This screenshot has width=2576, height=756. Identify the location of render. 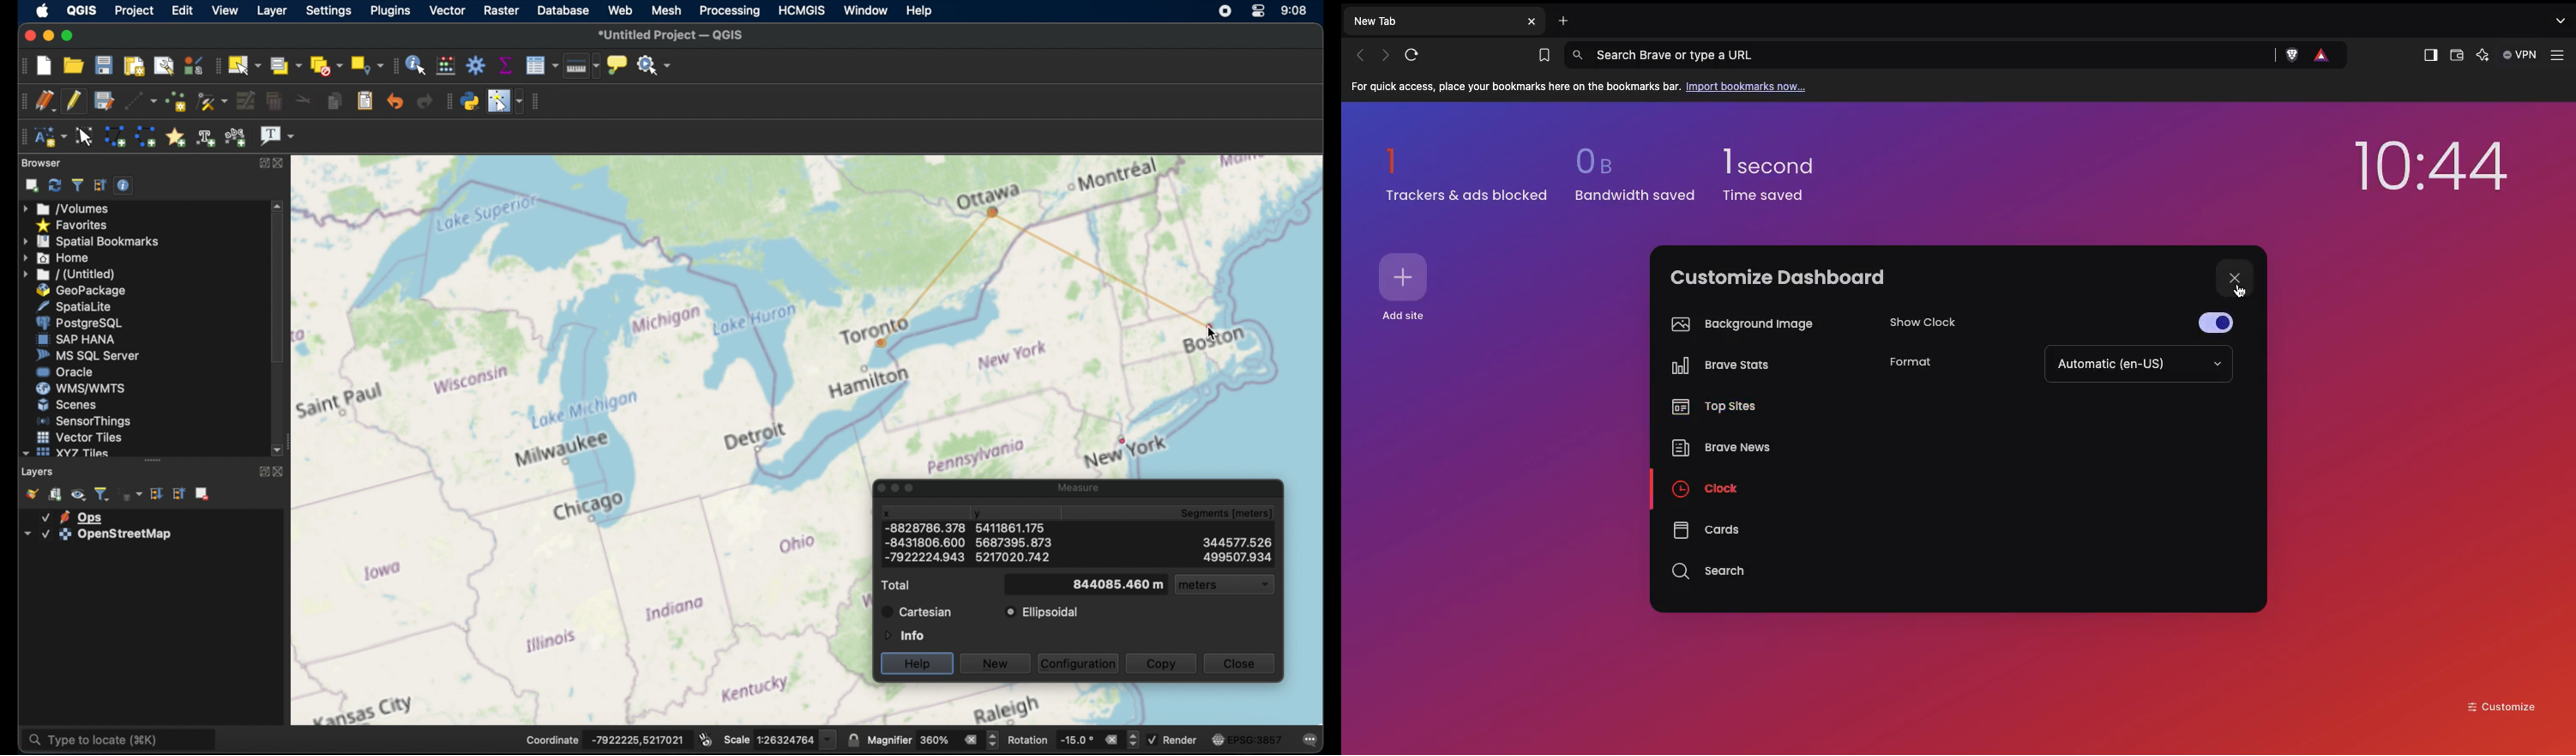
(1175, 740).